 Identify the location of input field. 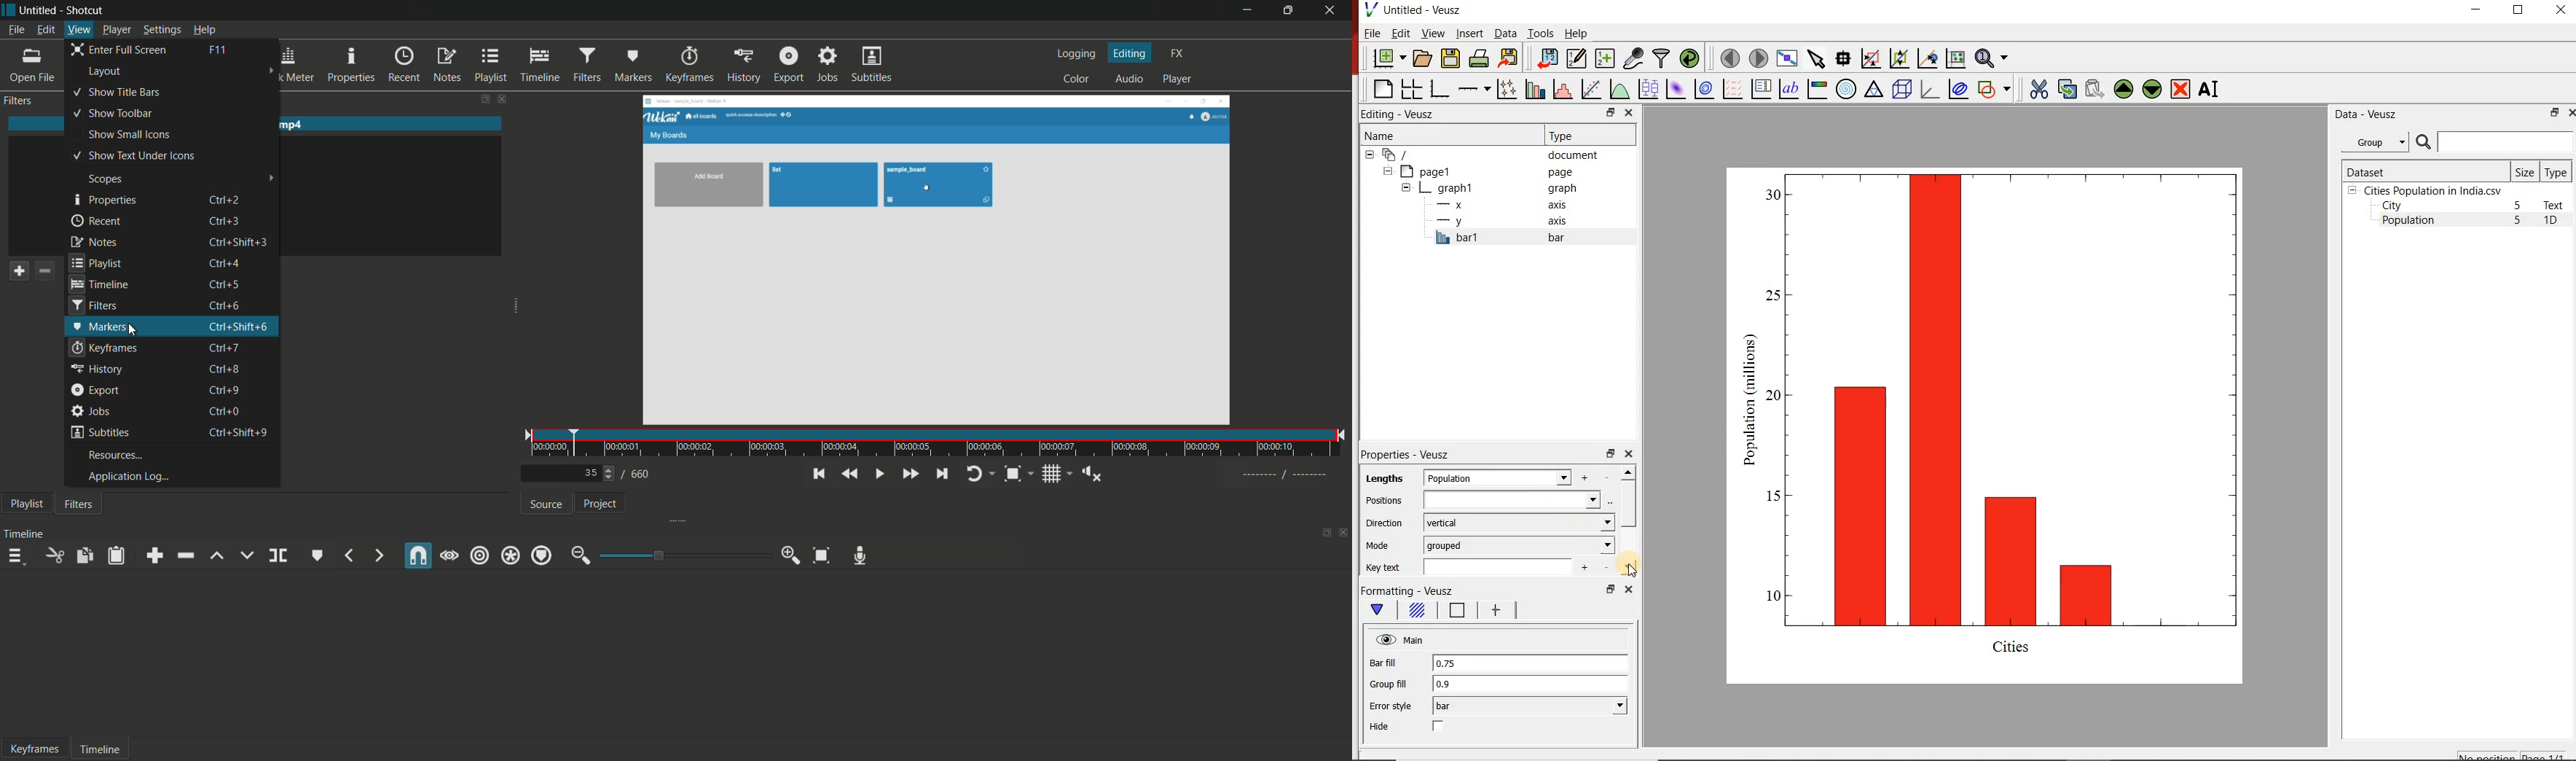
(1513, 500).